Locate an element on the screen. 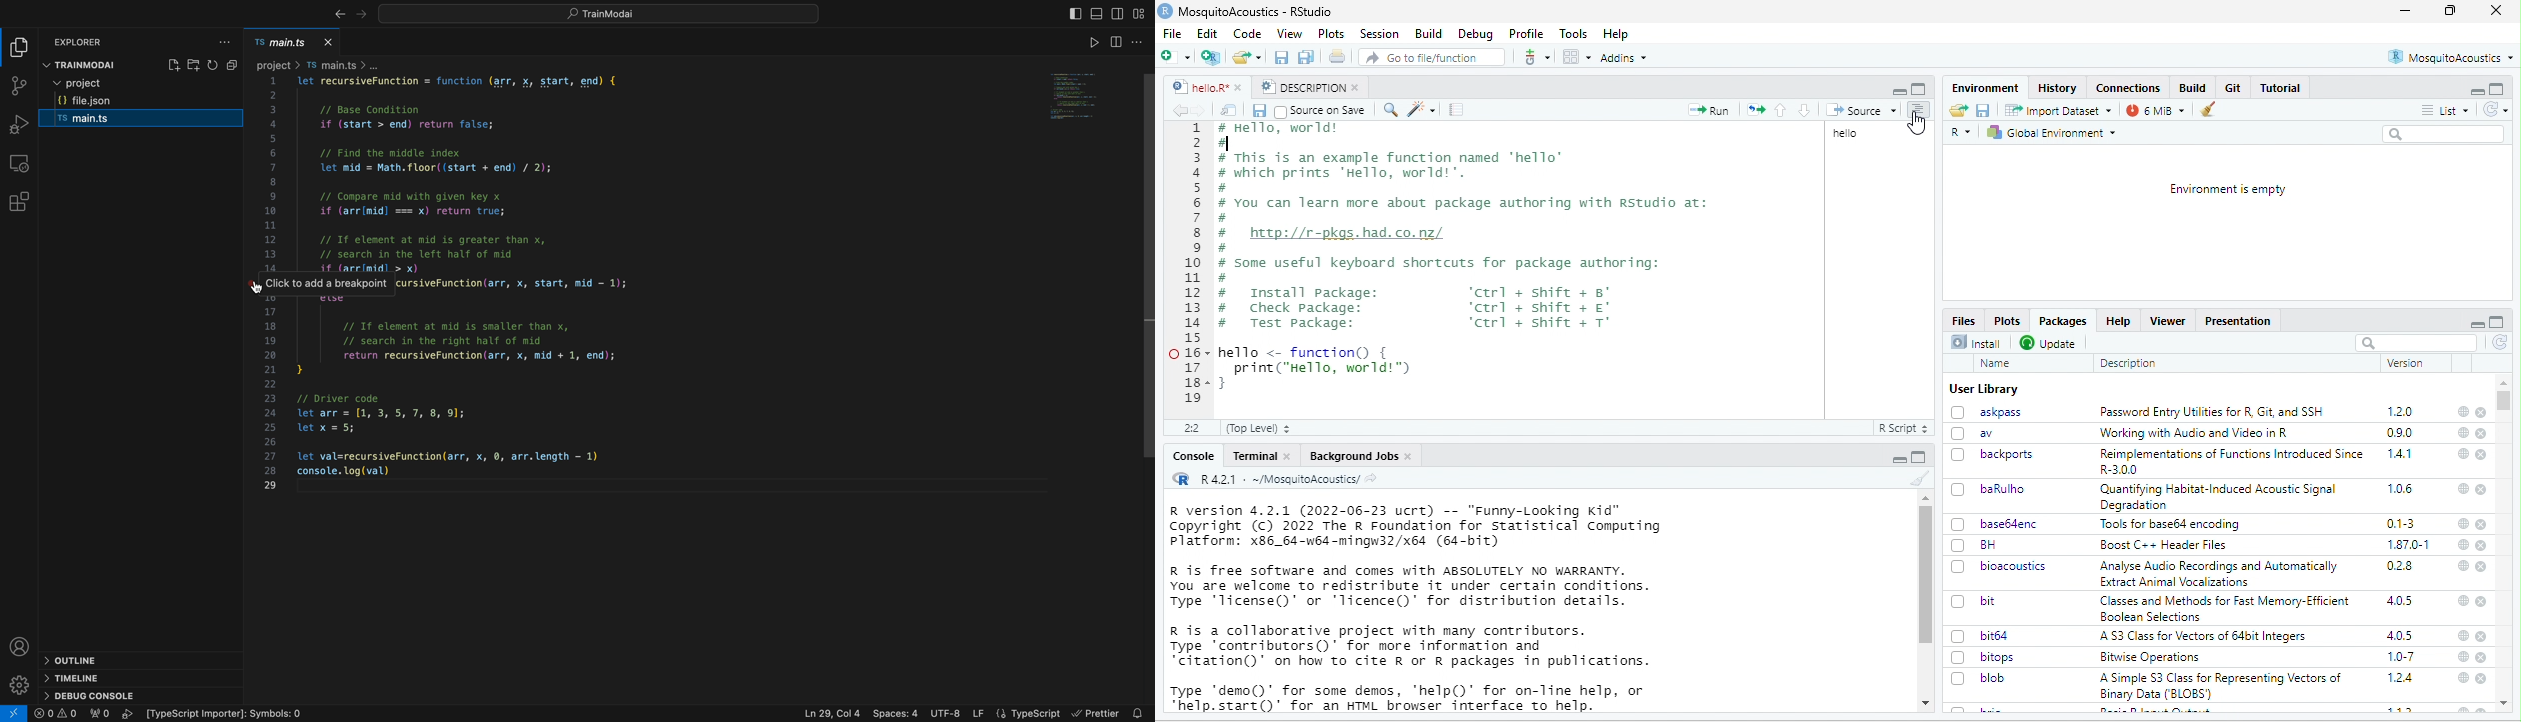 This screenshot has height=728, width=2548. List is located at coordinates (2446, 109).